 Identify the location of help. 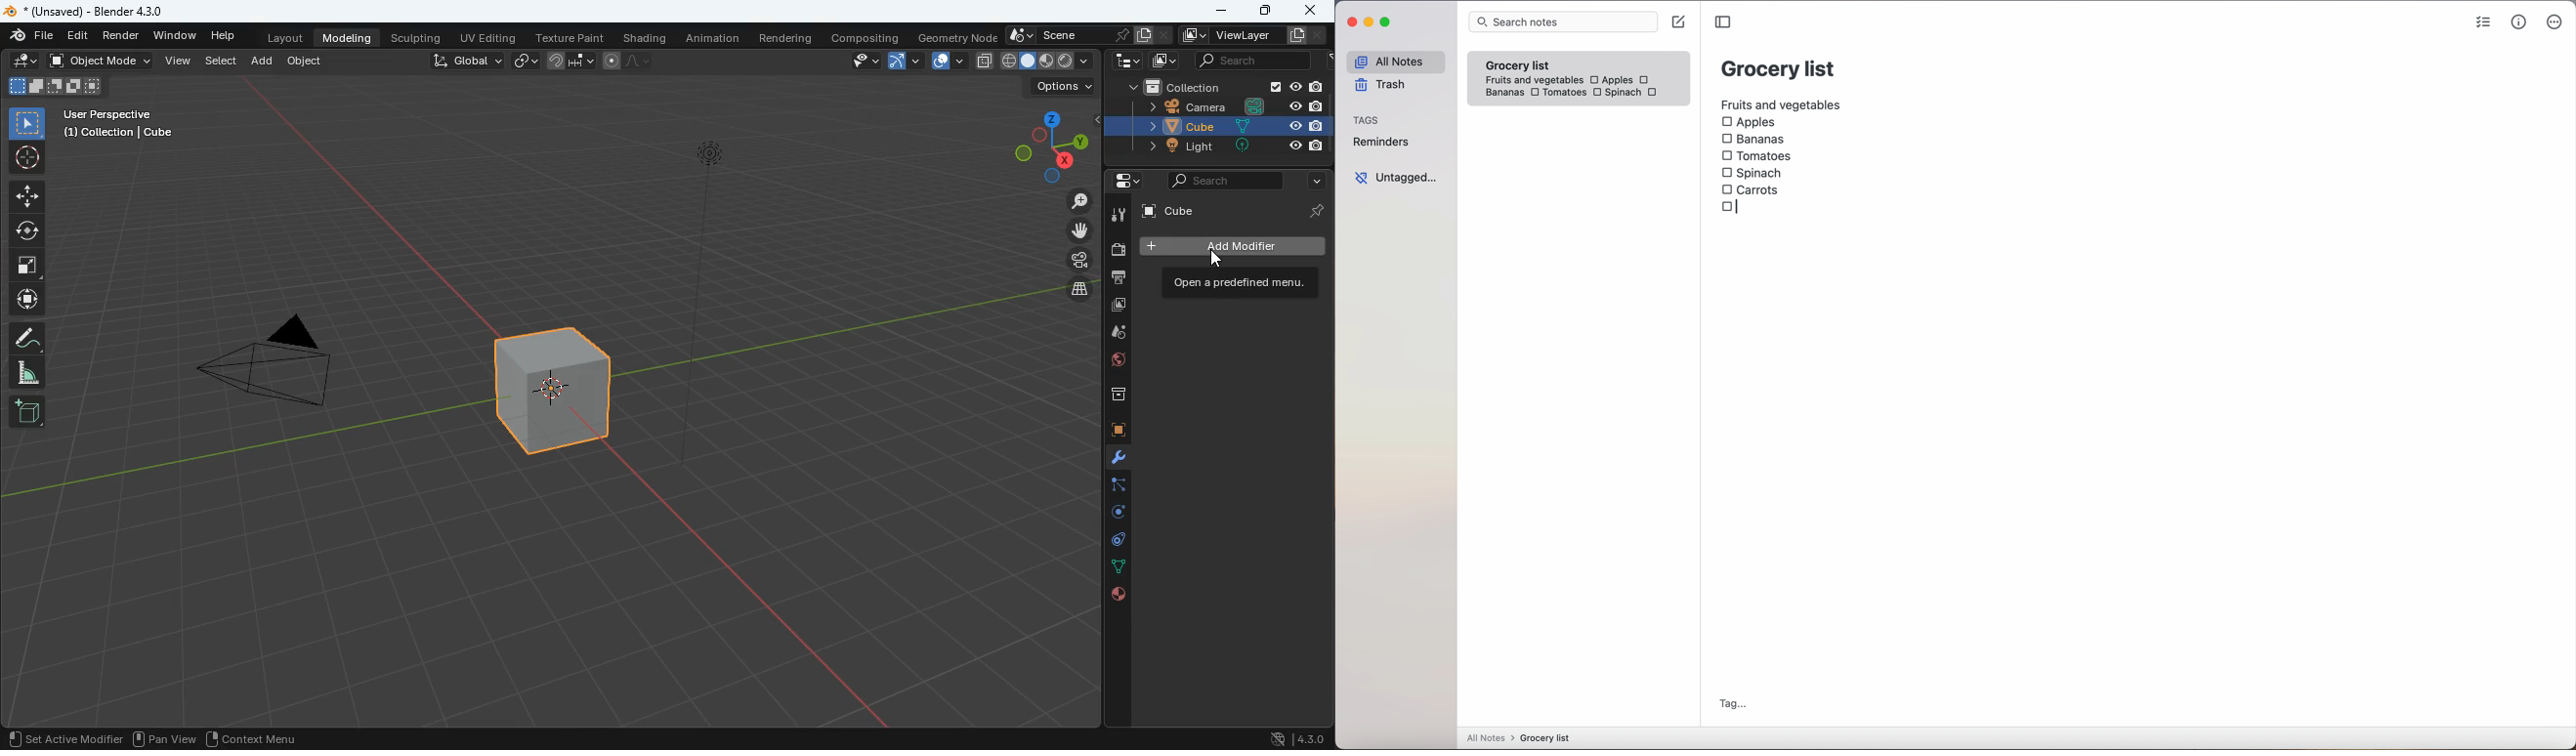
(228, 35).